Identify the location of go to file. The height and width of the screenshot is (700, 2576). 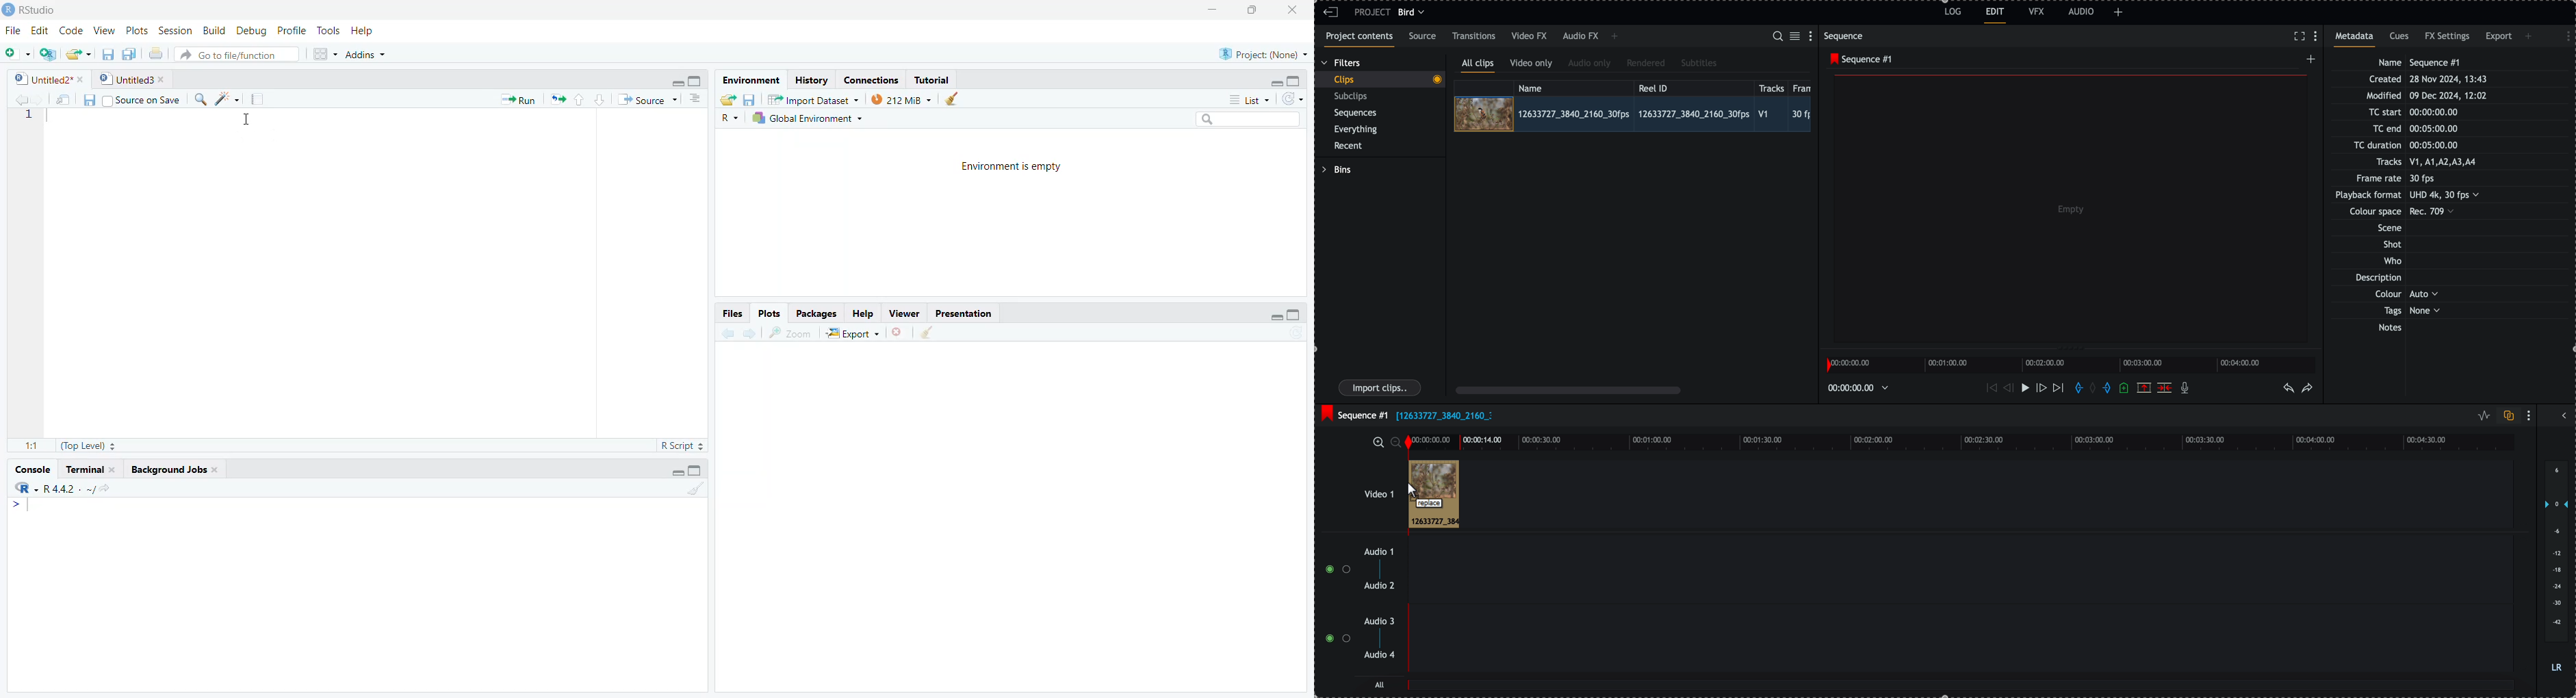
(233, 54).